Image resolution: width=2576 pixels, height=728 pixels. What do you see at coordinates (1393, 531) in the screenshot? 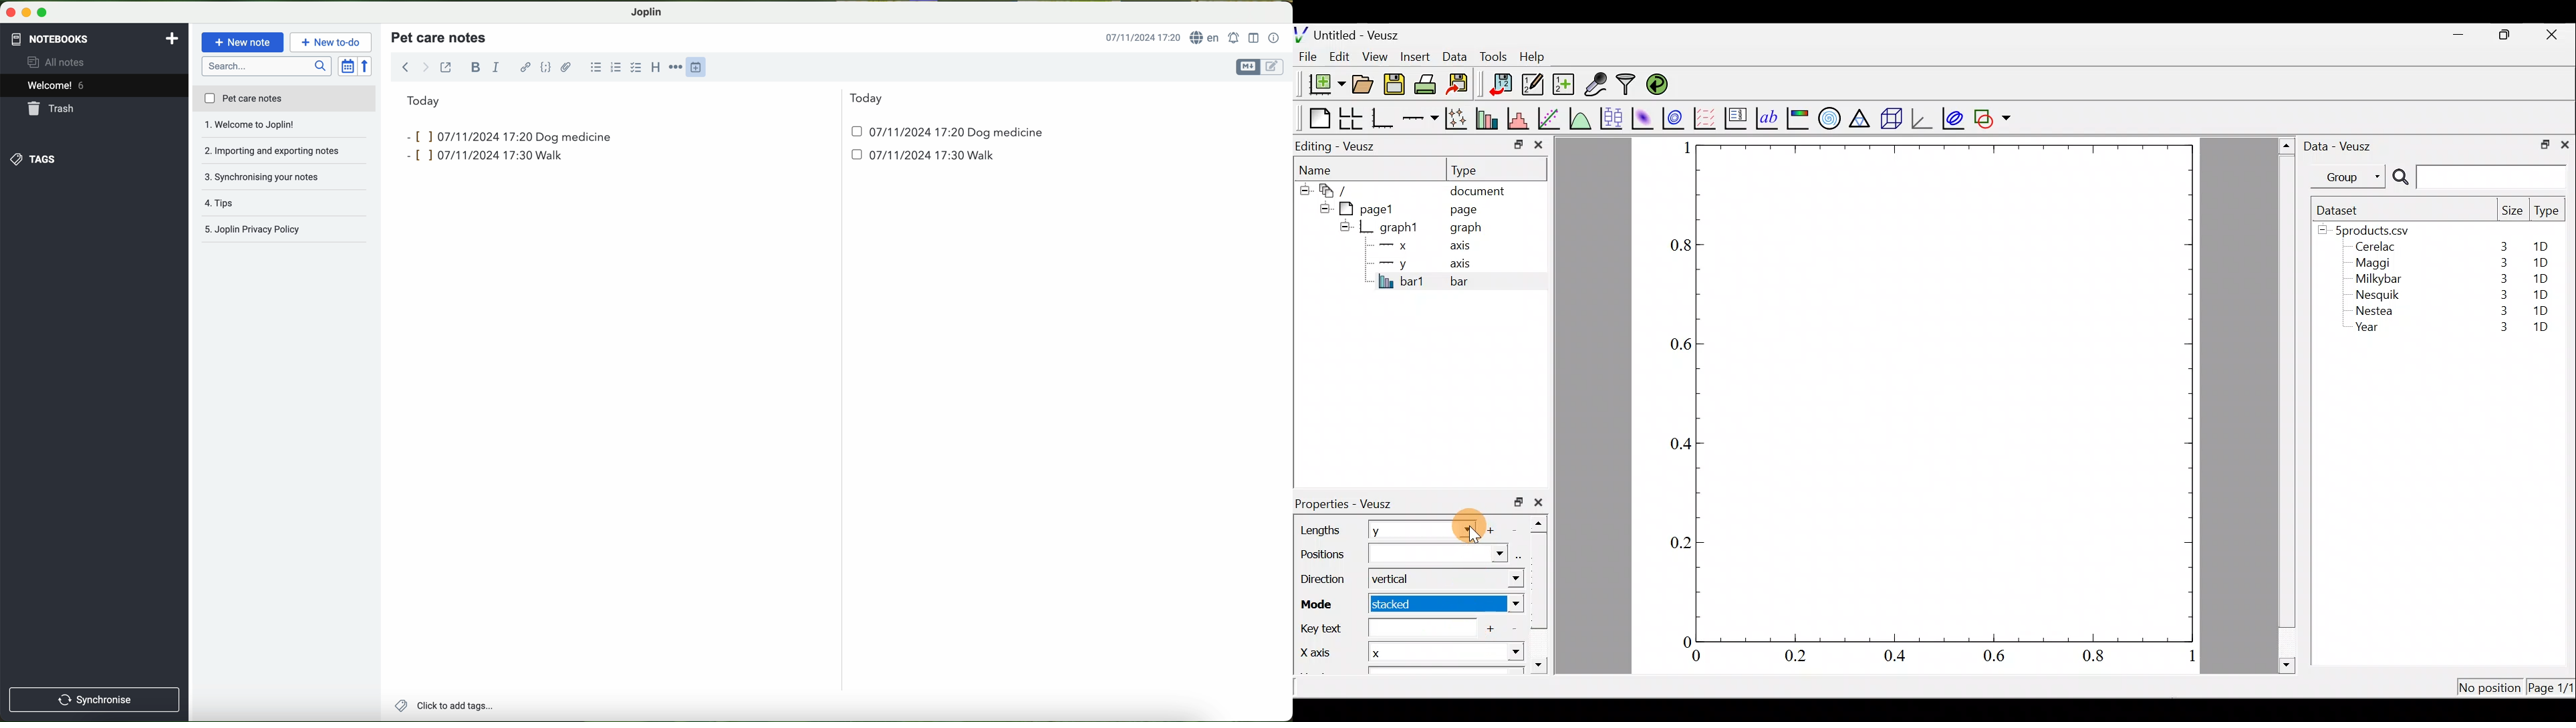
I see `y` at bounding box center [1393, 531].